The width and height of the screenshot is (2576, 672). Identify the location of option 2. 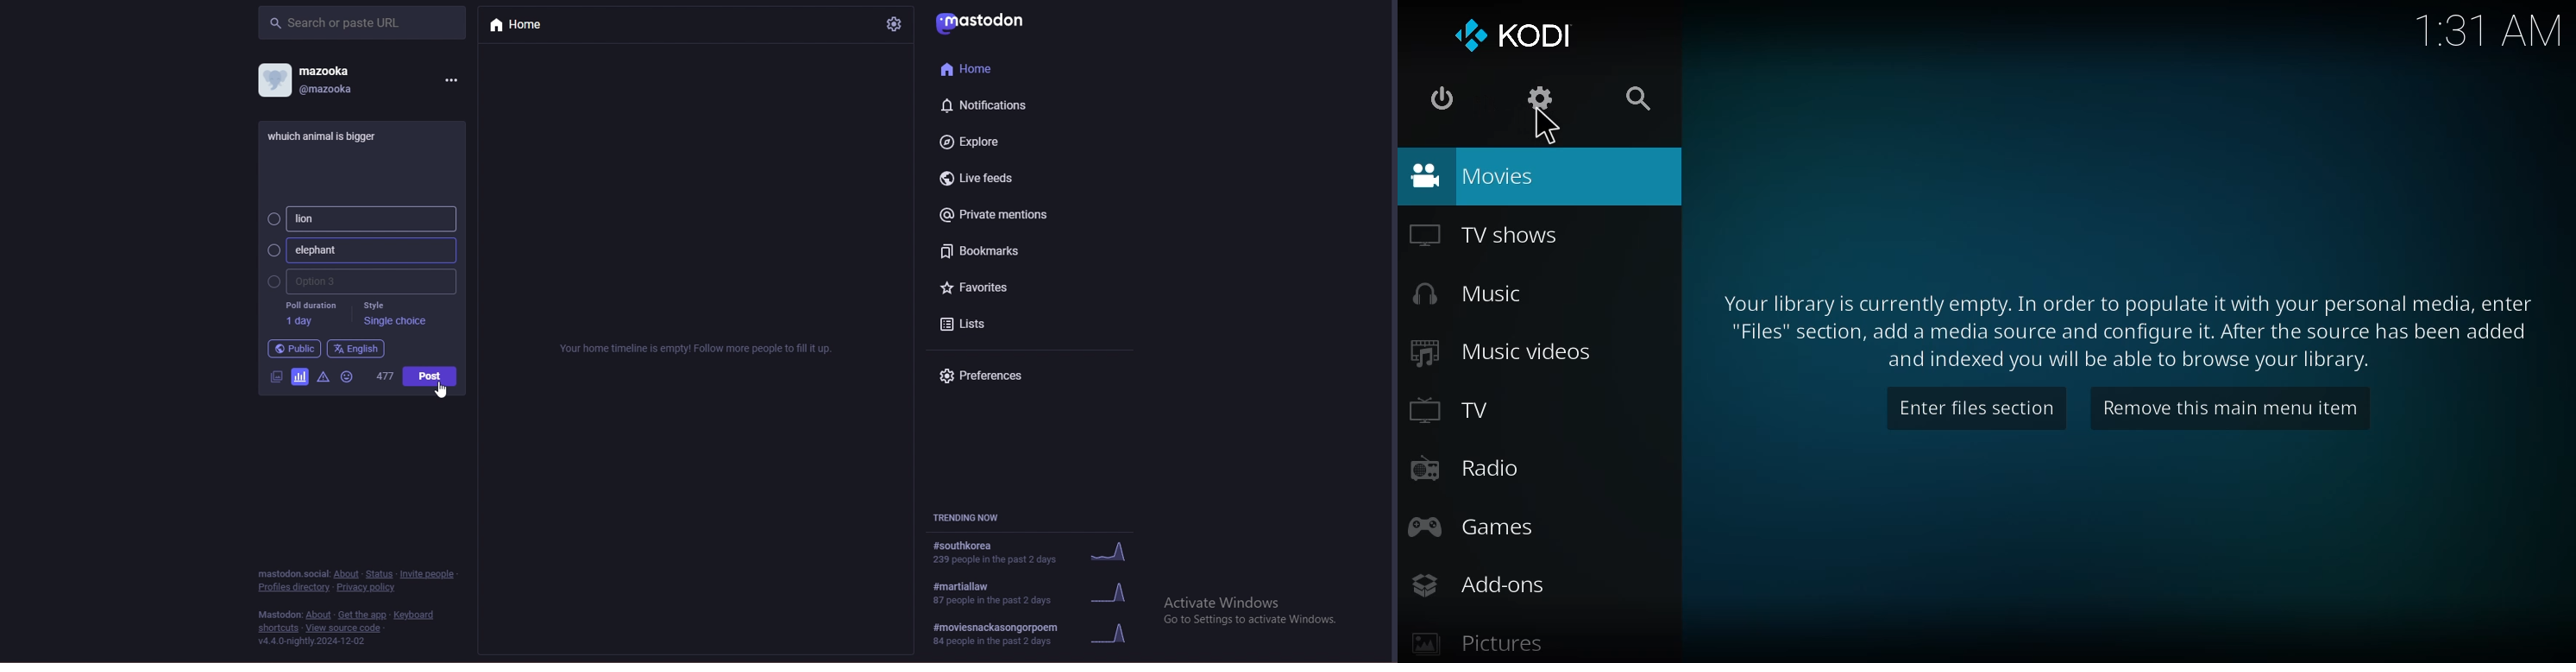
(360, 250).